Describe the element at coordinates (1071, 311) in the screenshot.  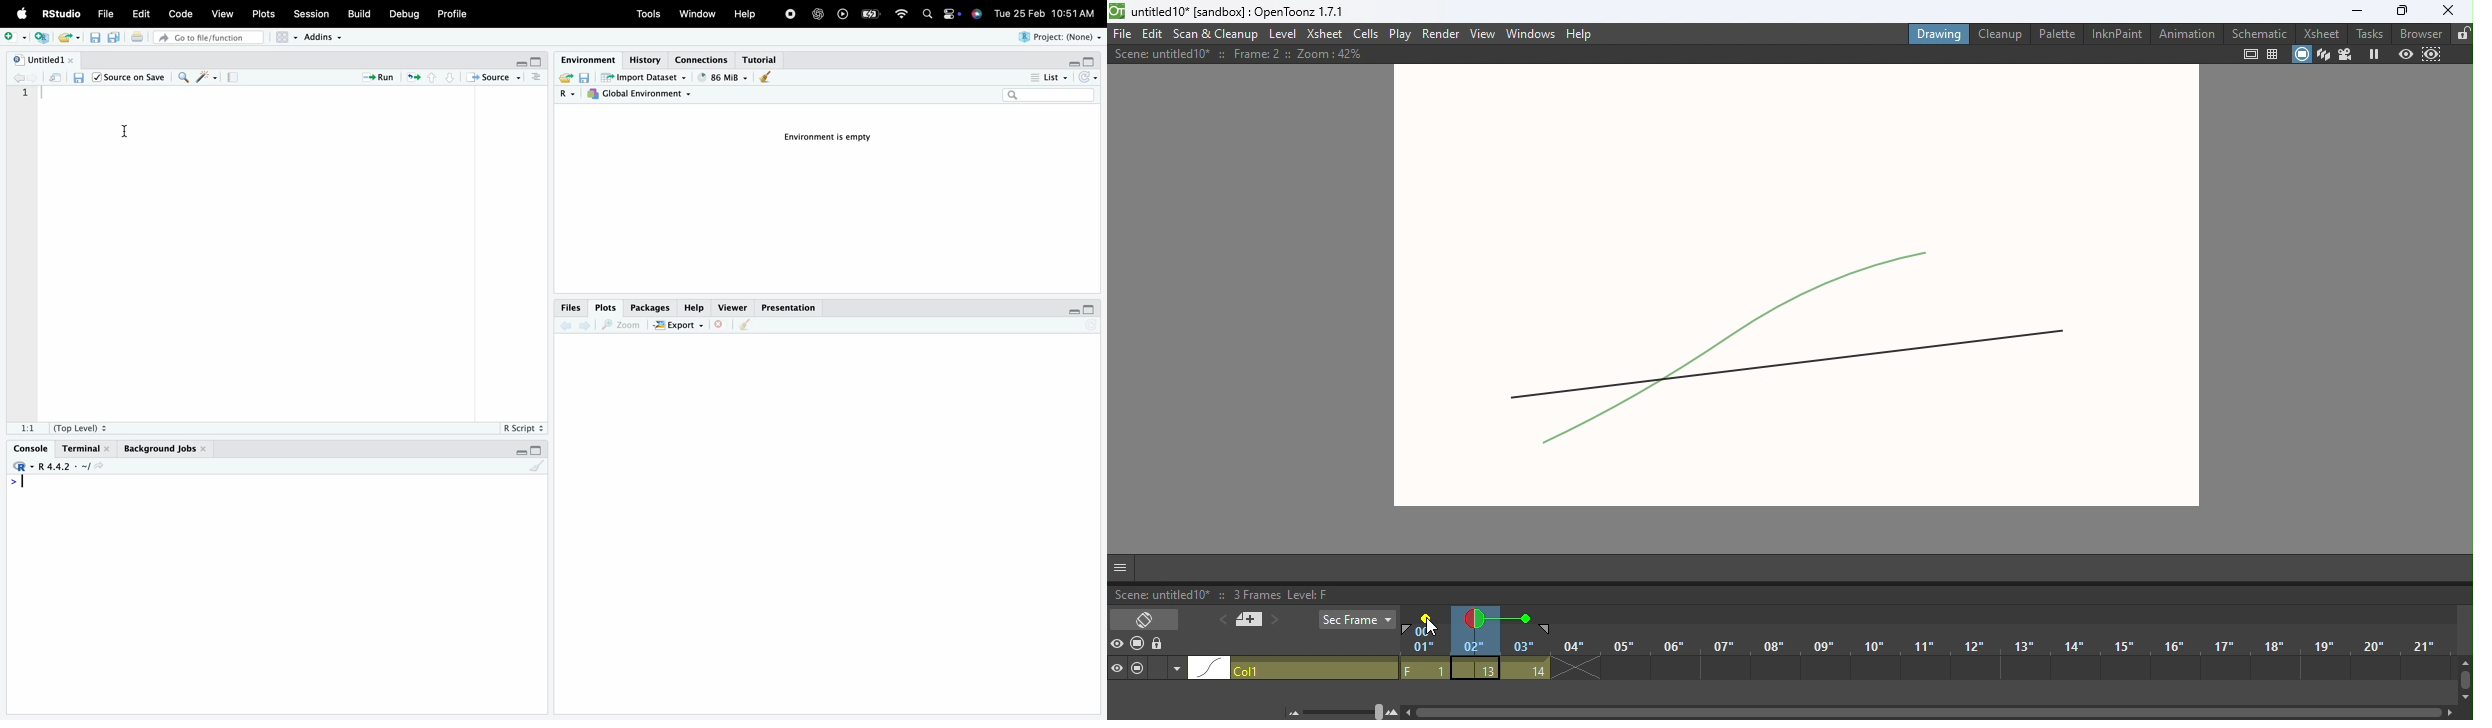
I see `minimise` at that location.